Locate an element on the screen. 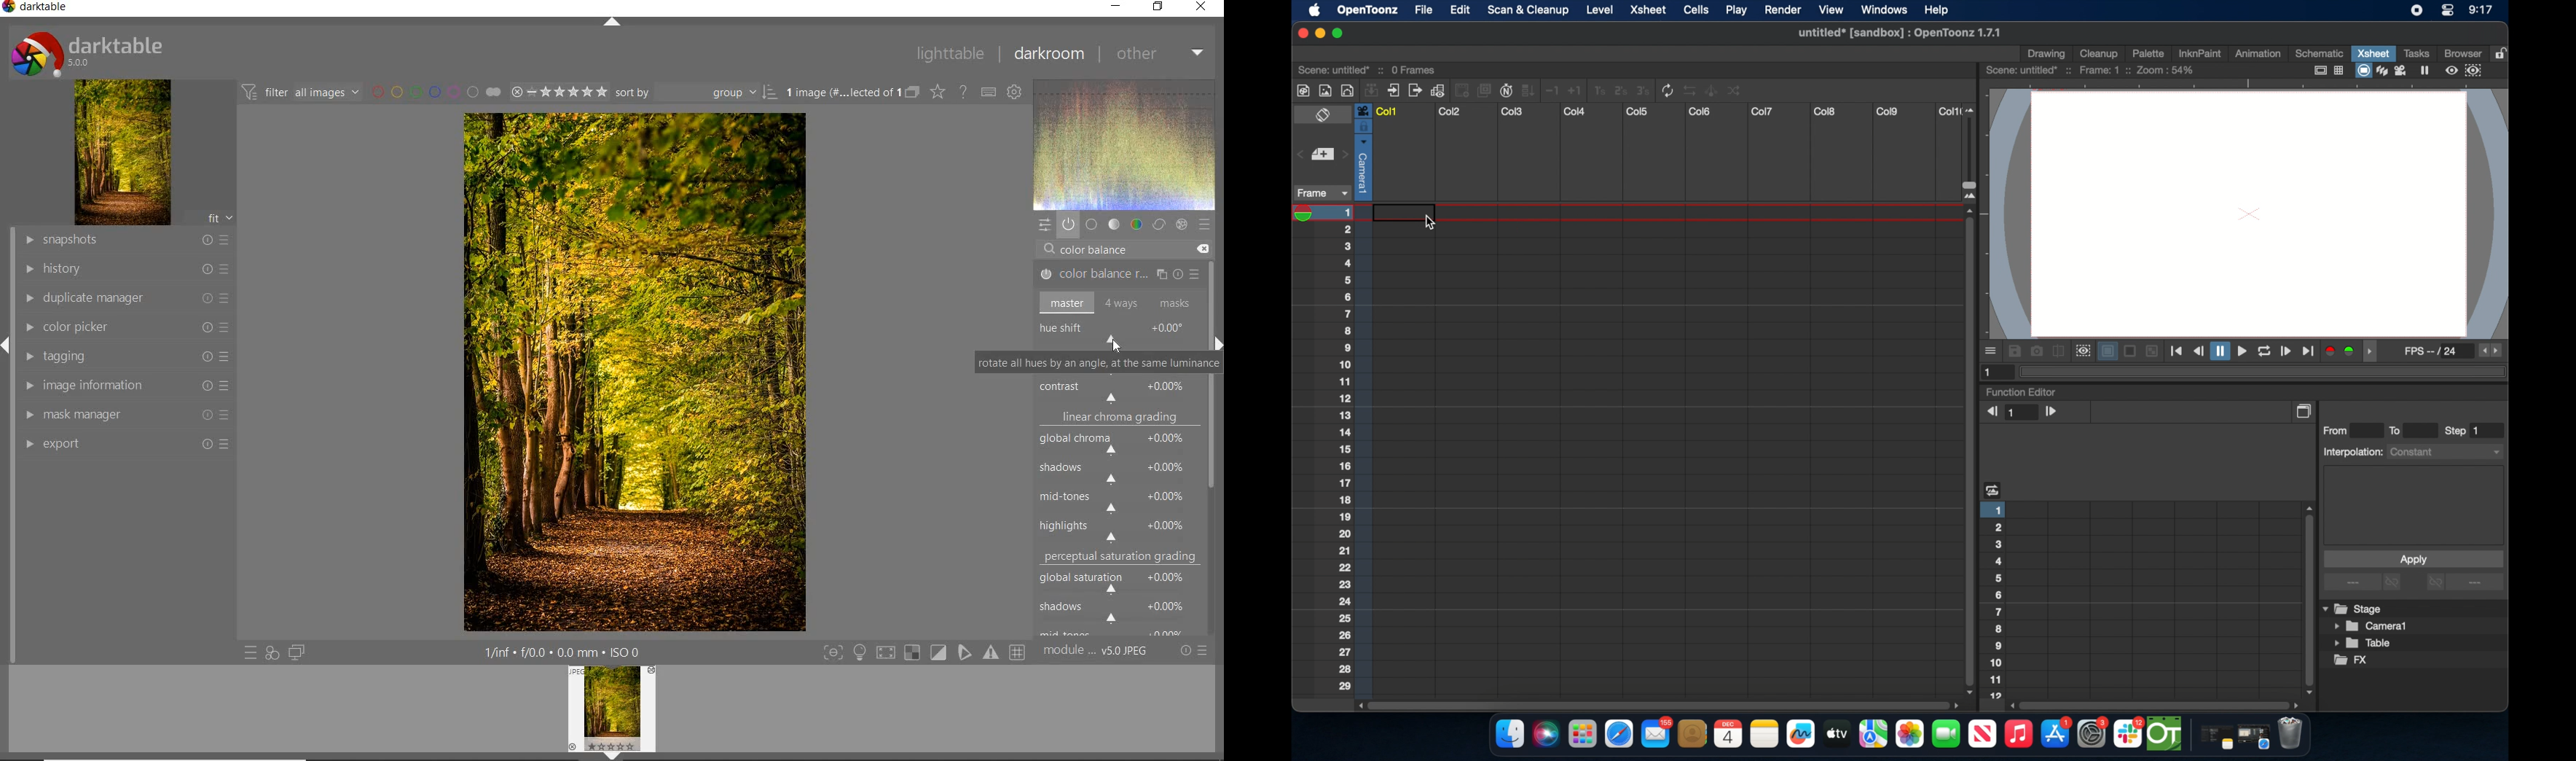  guide options is located at coordinates (2327, 70).